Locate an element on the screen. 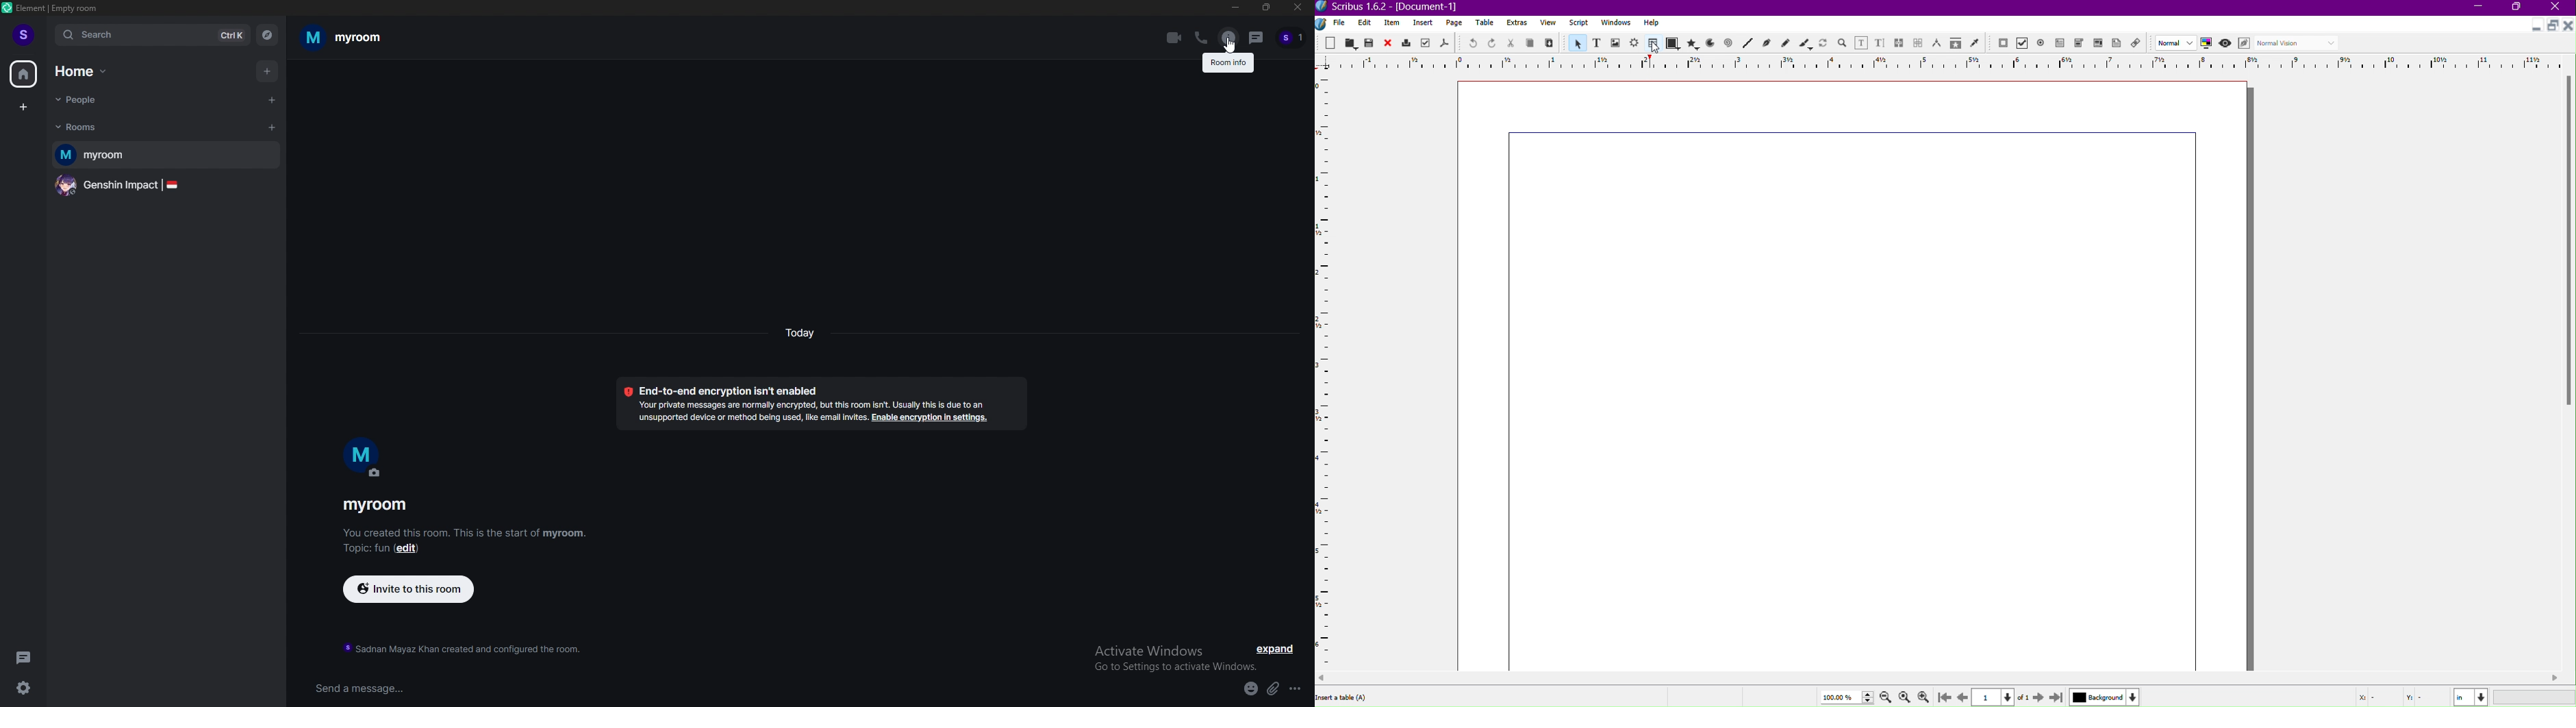 This screenshot has height=728, width=2576. Zoom Out is located at coordinates (1883, 697).